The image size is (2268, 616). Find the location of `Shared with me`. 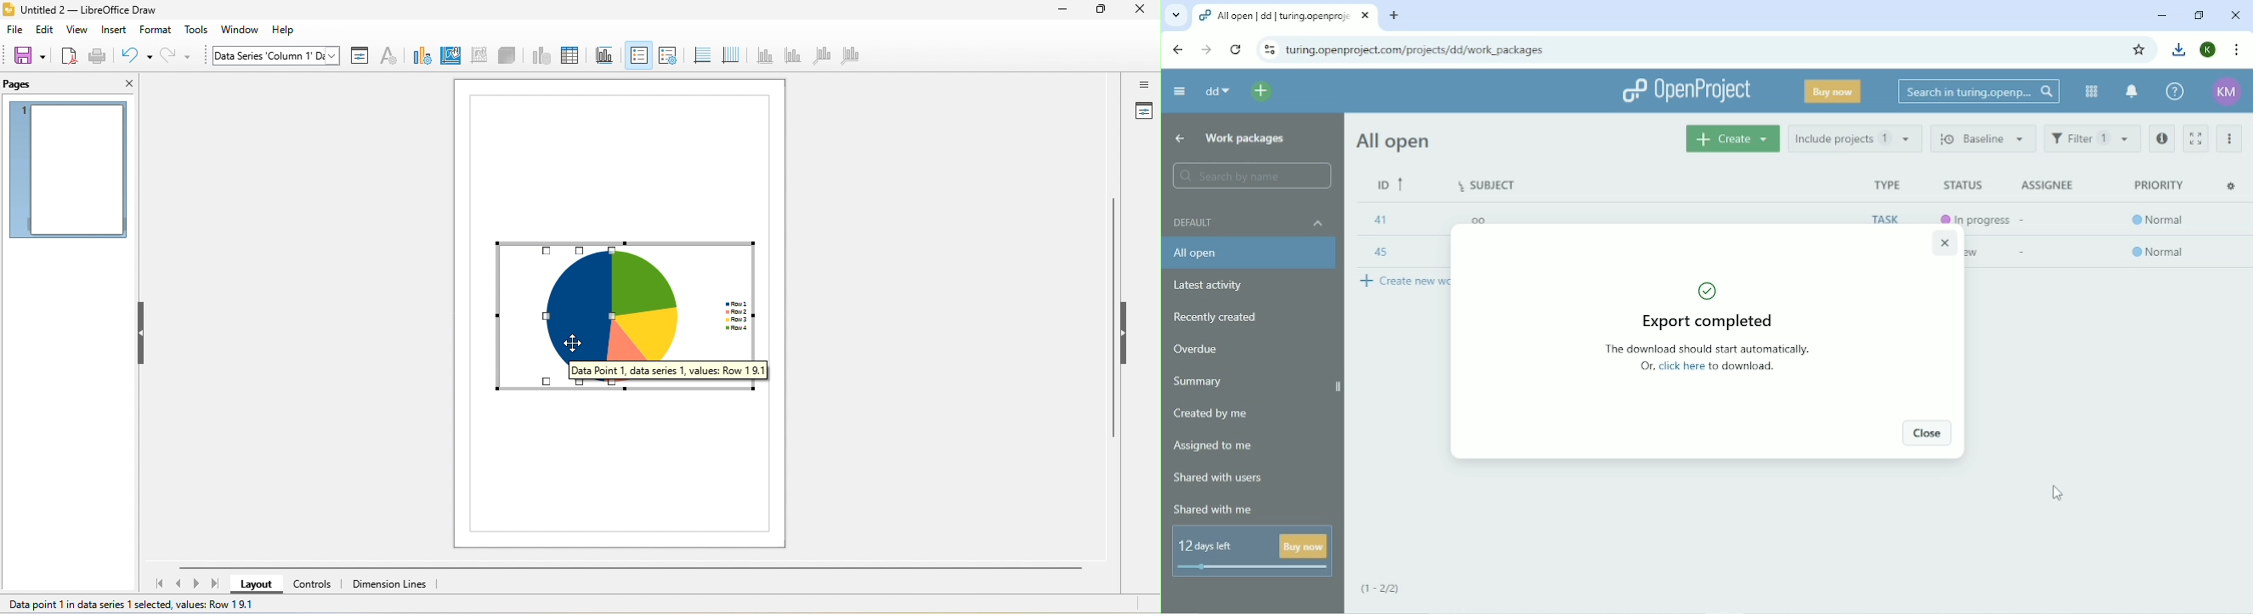

Shared with me is located at coordinates (1215, 510).